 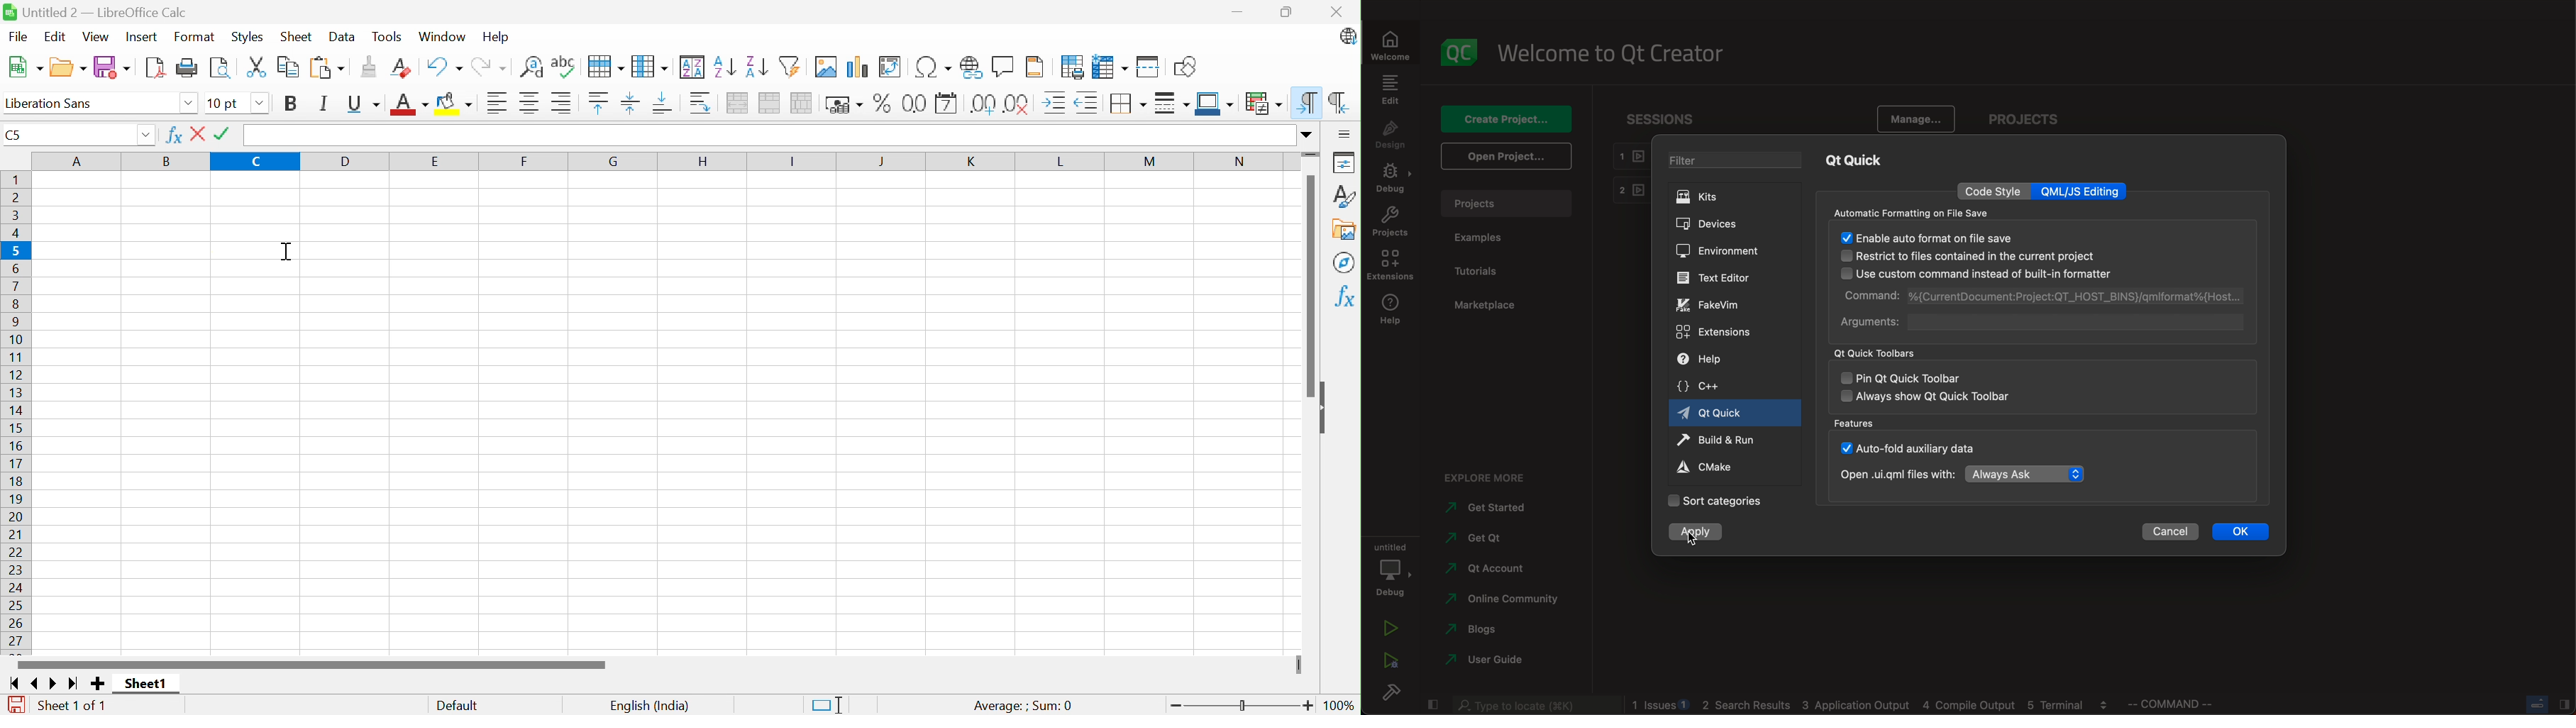 I want to click on Align vertical, so click(x=629, y=104).